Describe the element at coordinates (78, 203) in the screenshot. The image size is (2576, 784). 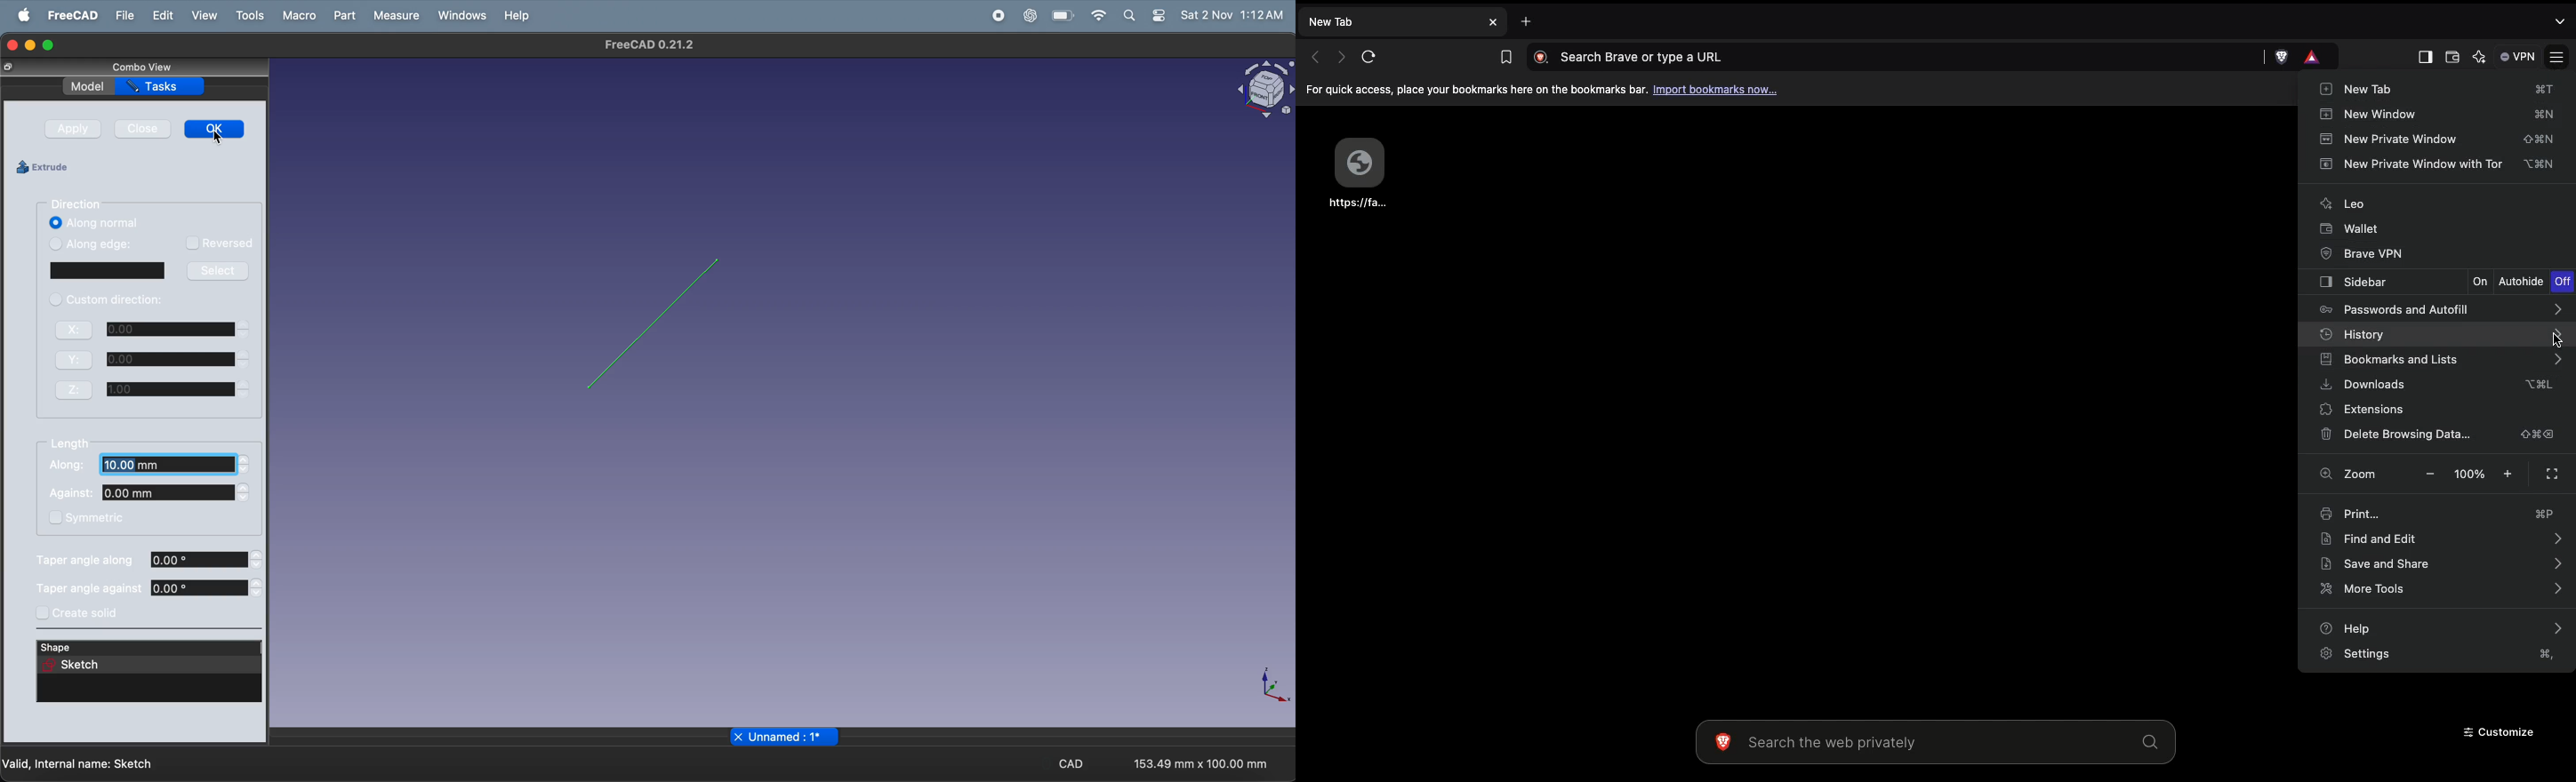
I see `direction` at that location.